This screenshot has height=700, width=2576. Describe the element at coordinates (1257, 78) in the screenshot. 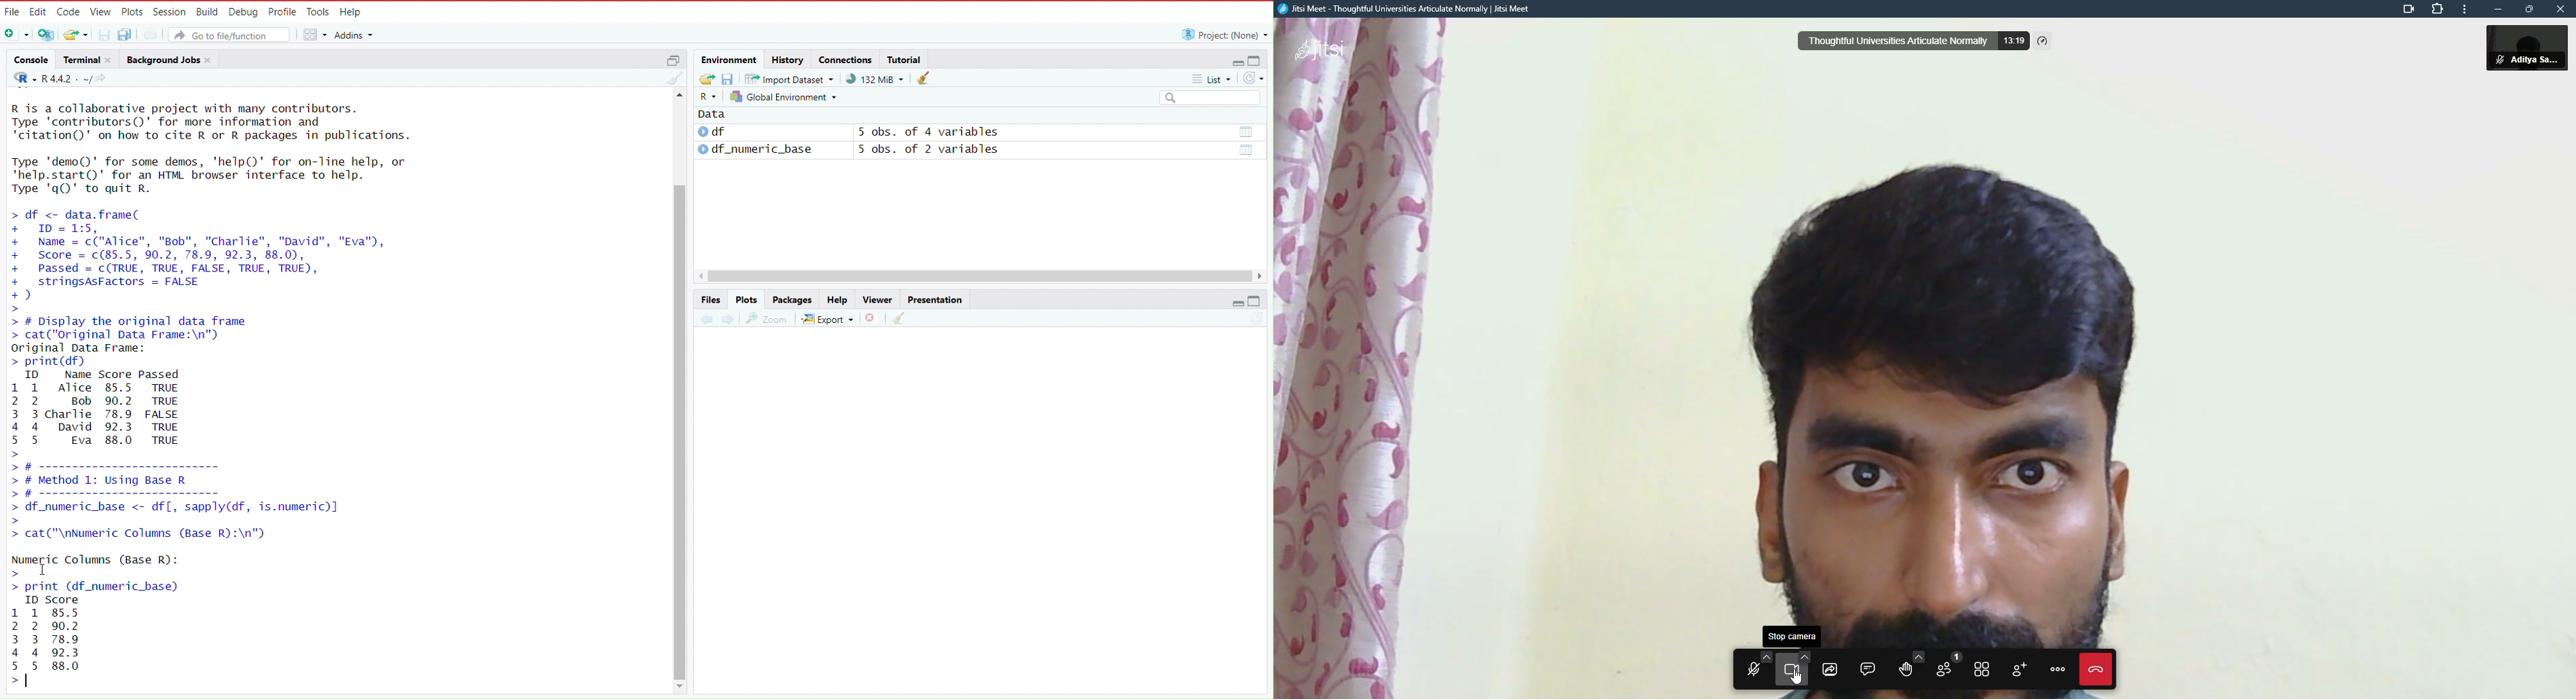

I see `refresh the list of objects in the environment` at that location.